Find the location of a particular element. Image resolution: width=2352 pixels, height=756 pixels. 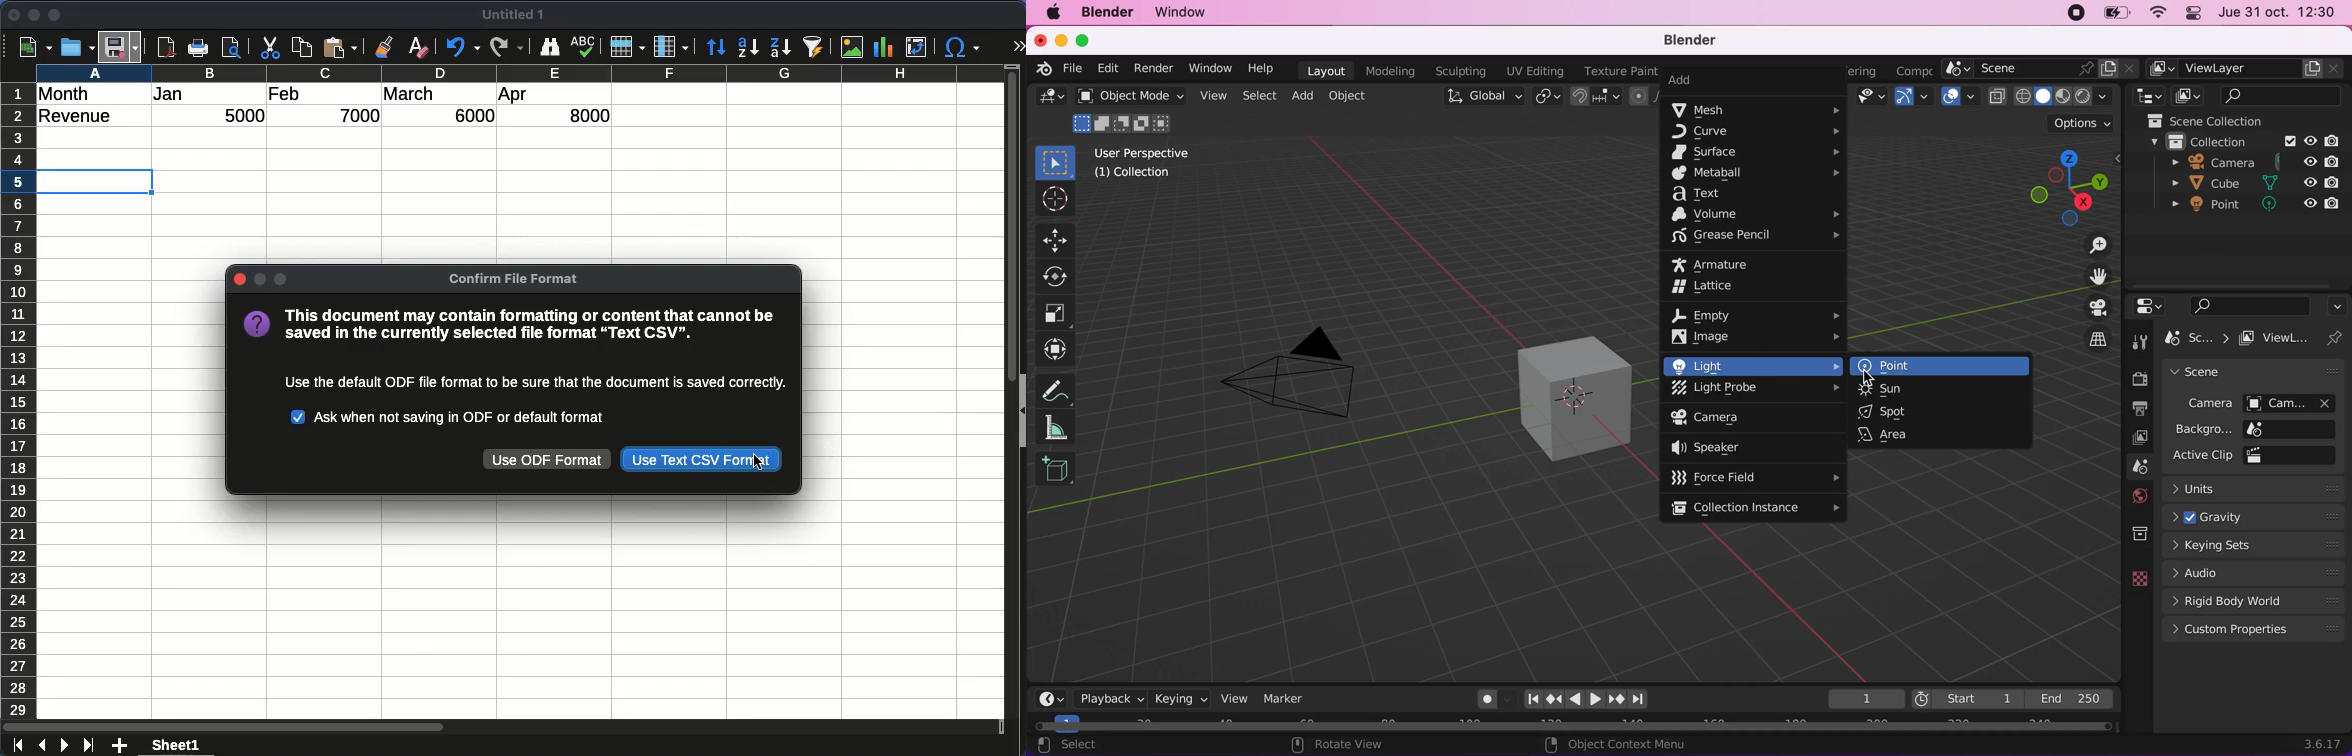

feb is located at coordinates (284, 93).